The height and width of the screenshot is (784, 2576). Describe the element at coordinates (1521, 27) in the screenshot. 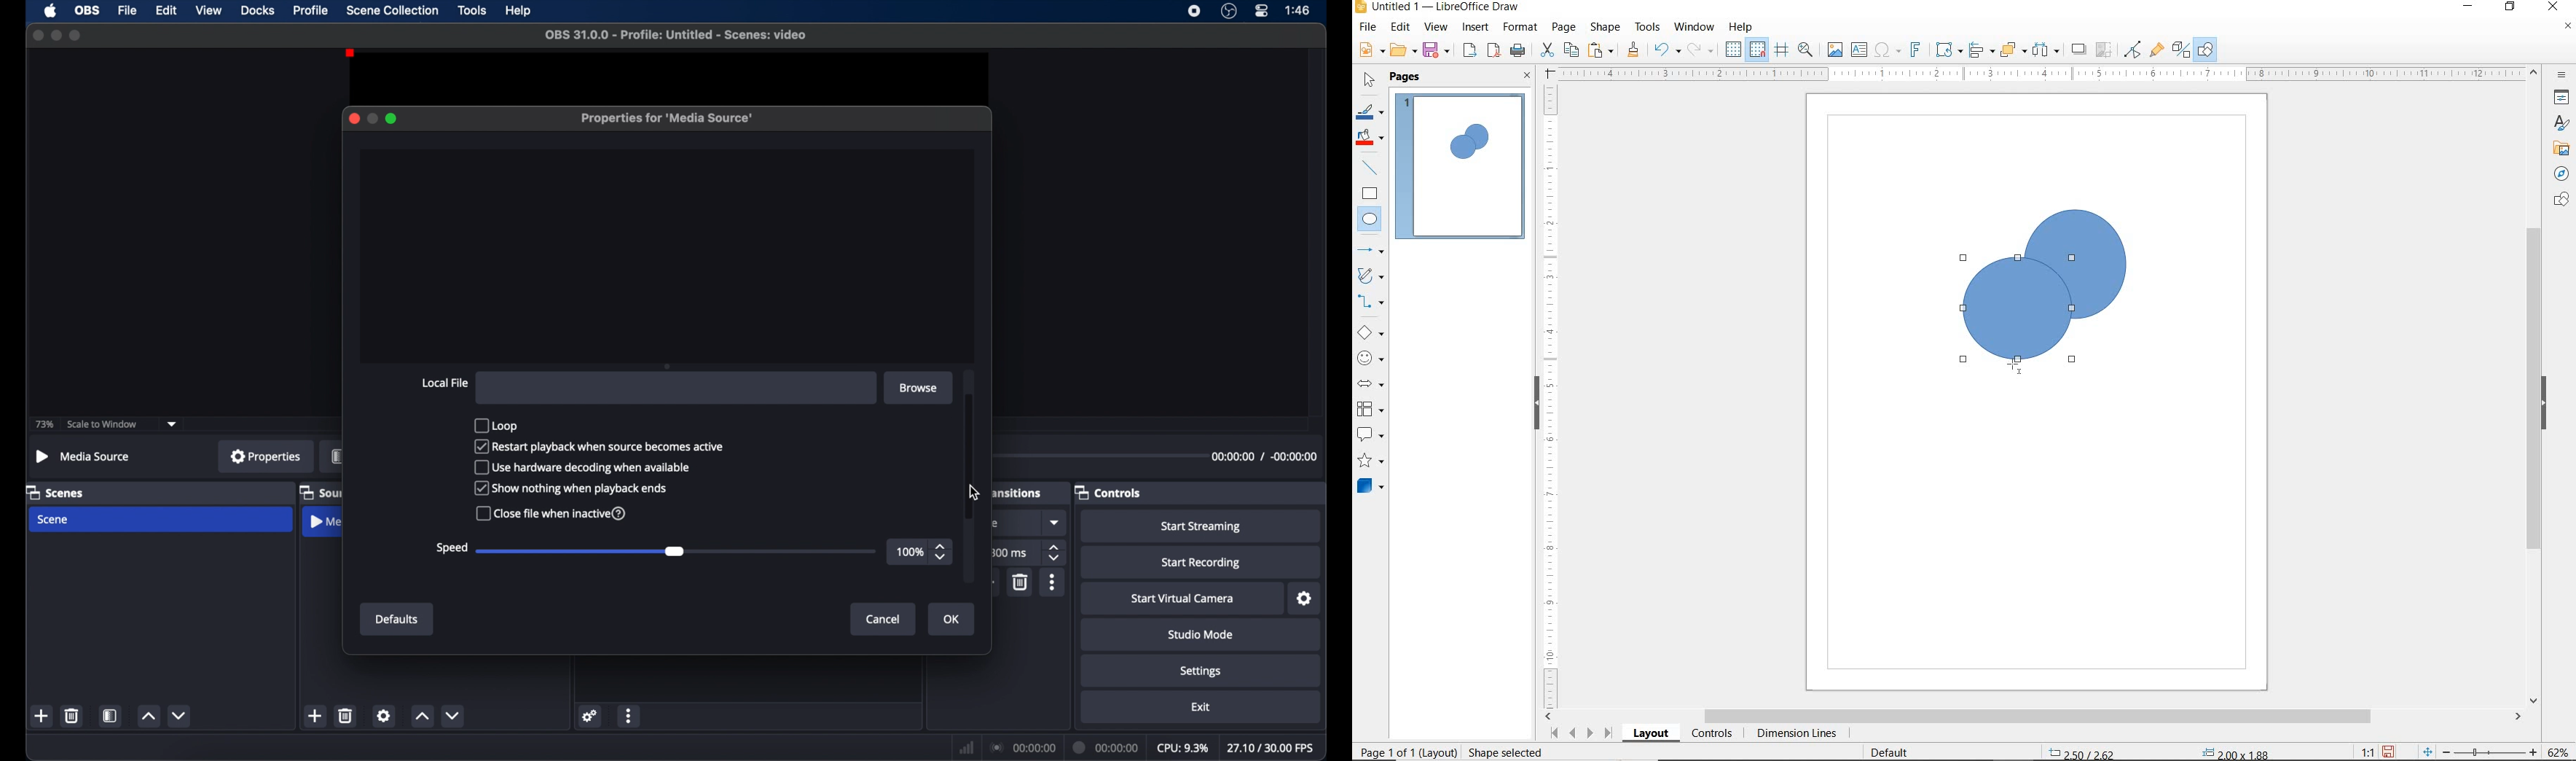

I see `FORMAT` at that location.